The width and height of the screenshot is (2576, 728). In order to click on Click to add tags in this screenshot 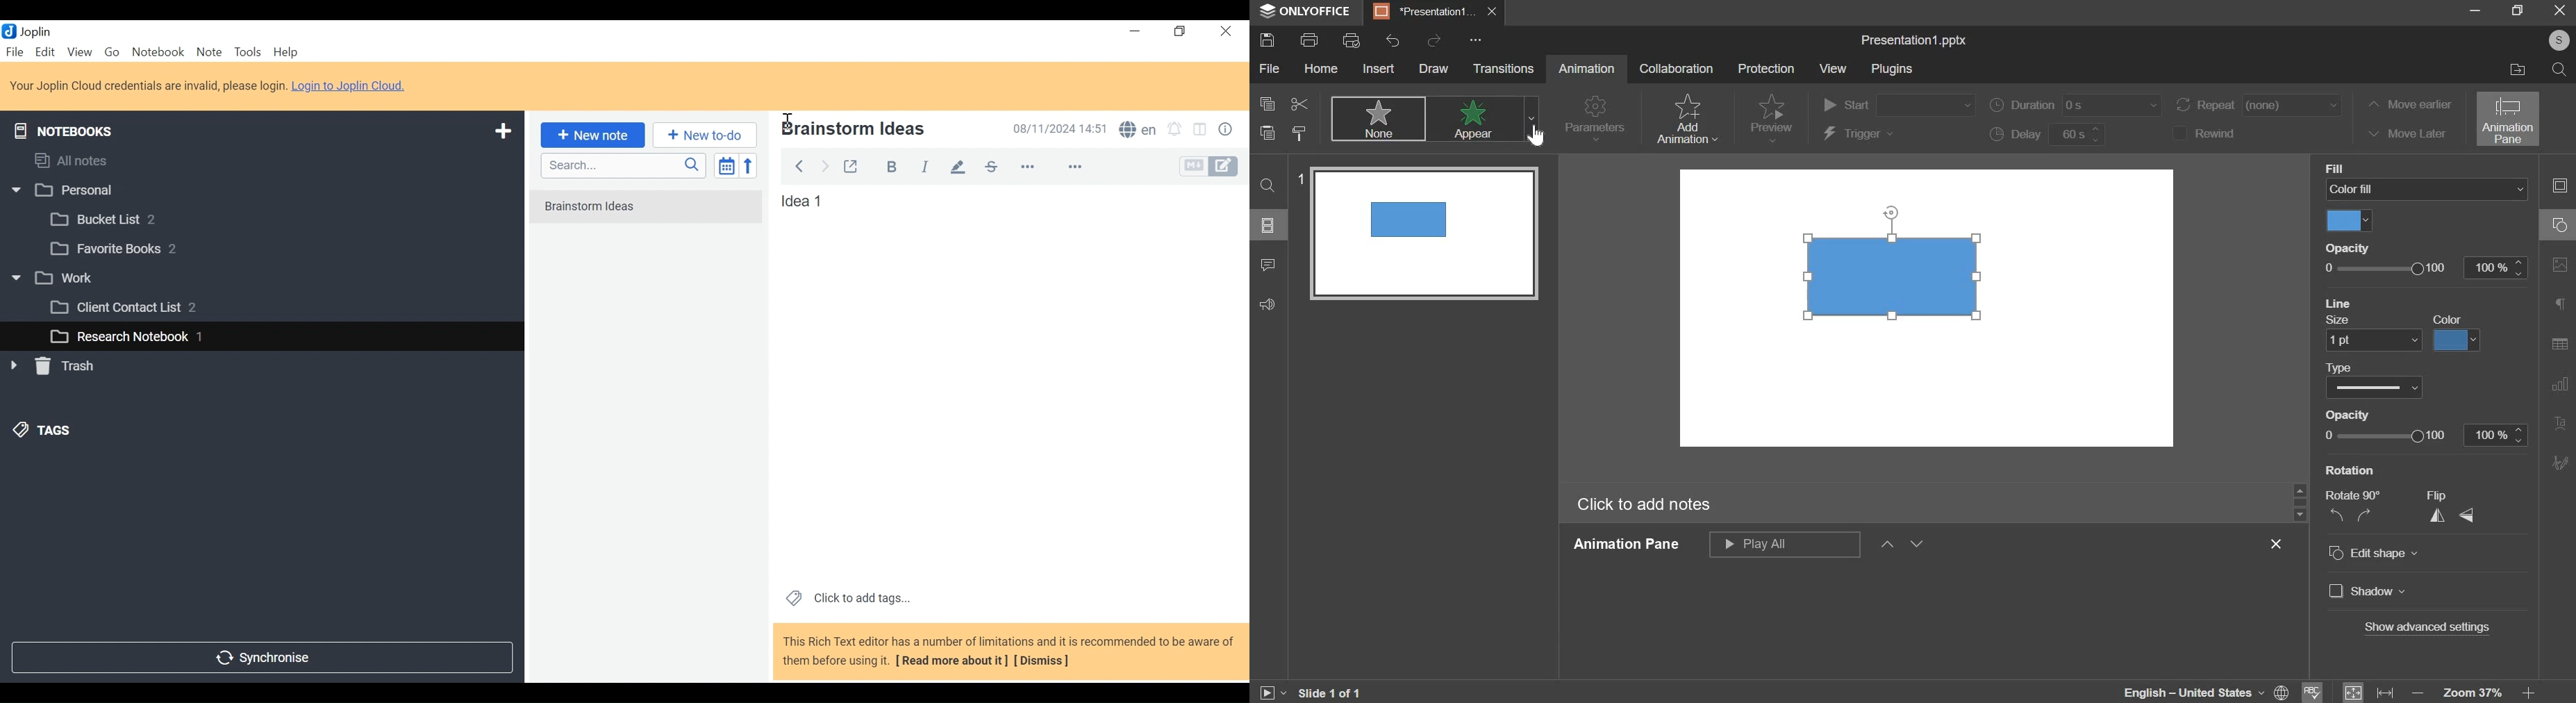, I will do `click(845, 597)`.